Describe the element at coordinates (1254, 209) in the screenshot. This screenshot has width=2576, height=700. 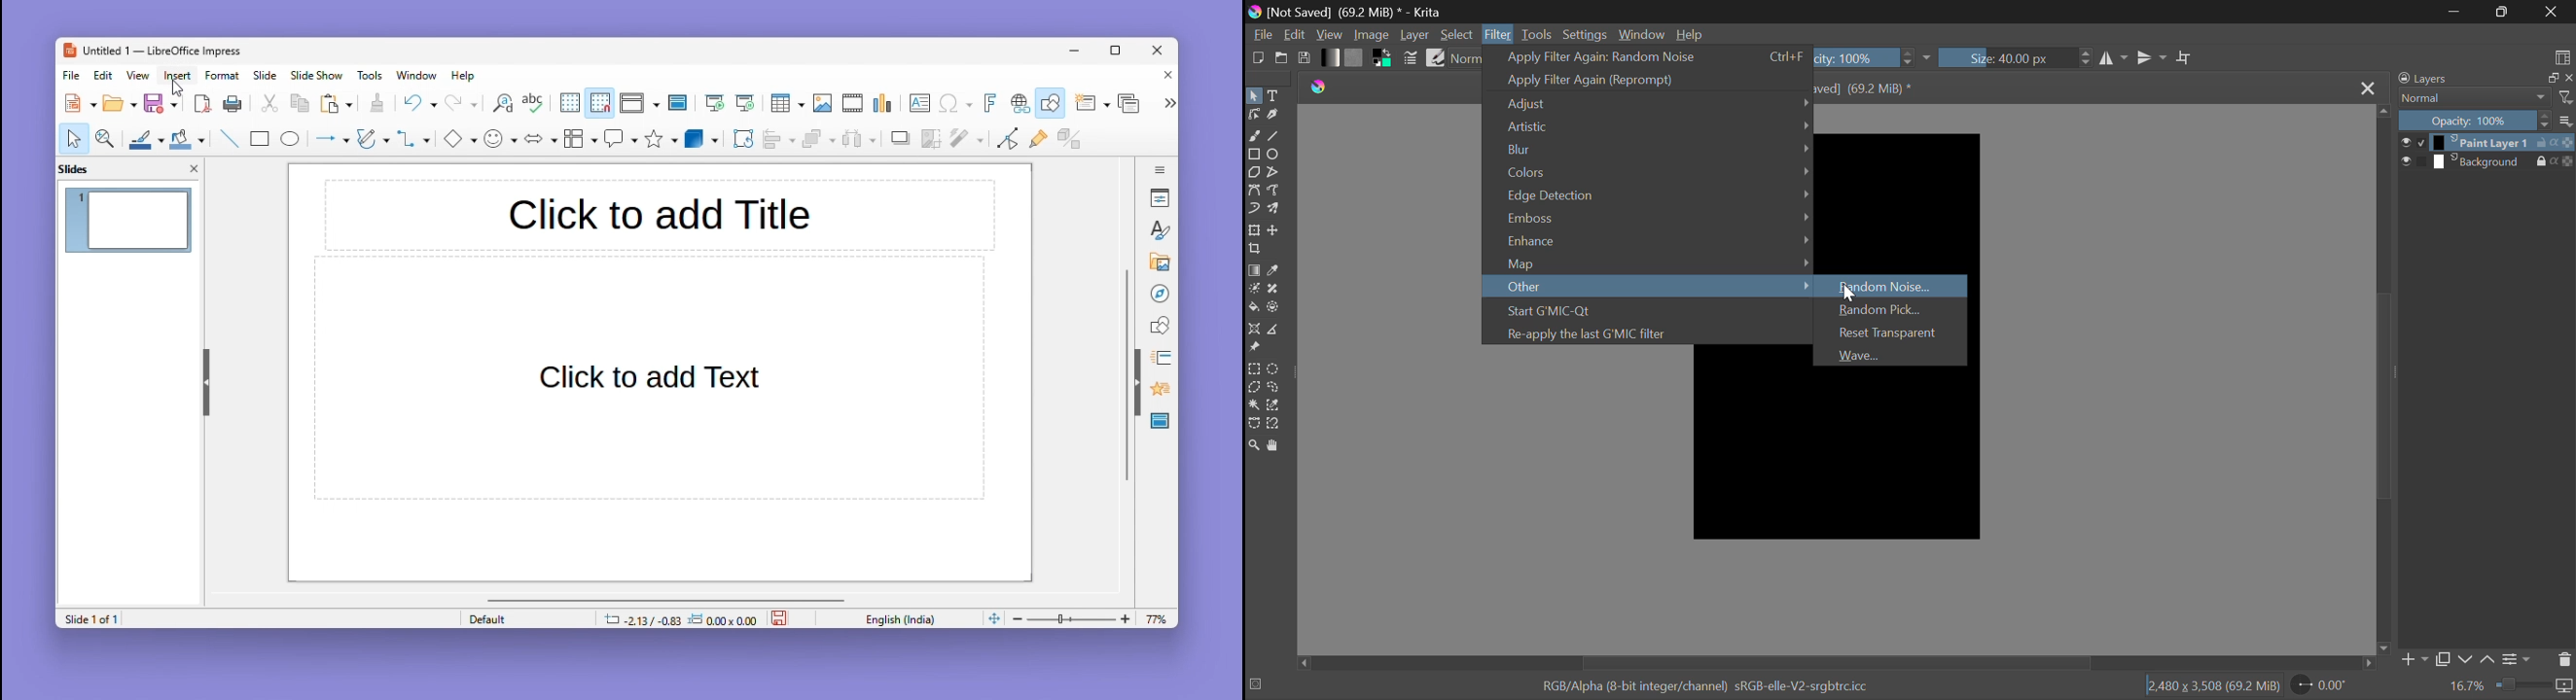
I see `Dynamic Brush Tool` at that location.